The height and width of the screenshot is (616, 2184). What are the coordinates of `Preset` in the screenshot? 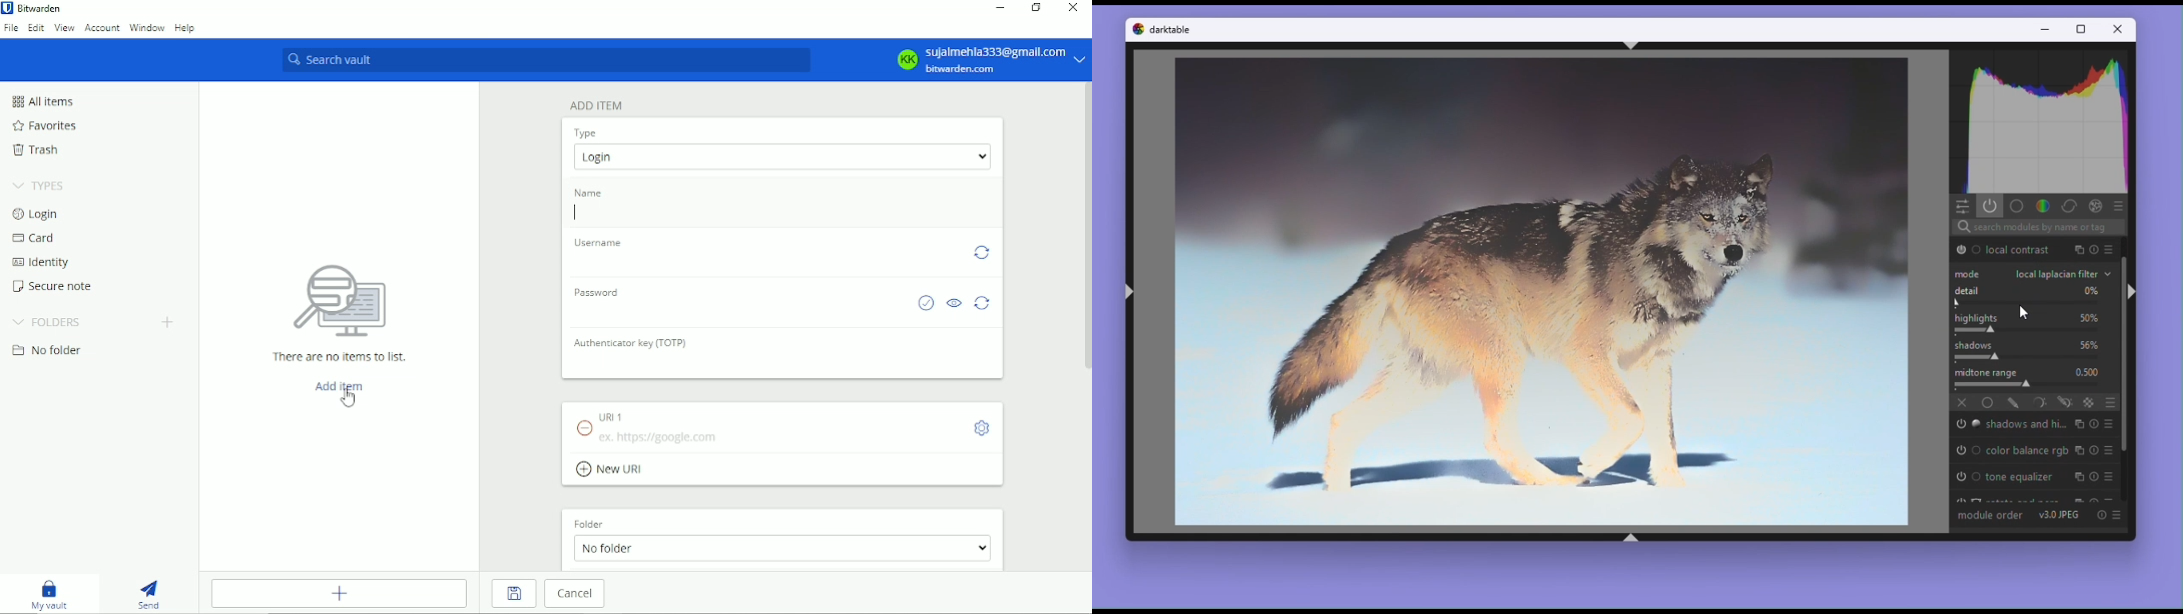 It's located at (2118, 206).